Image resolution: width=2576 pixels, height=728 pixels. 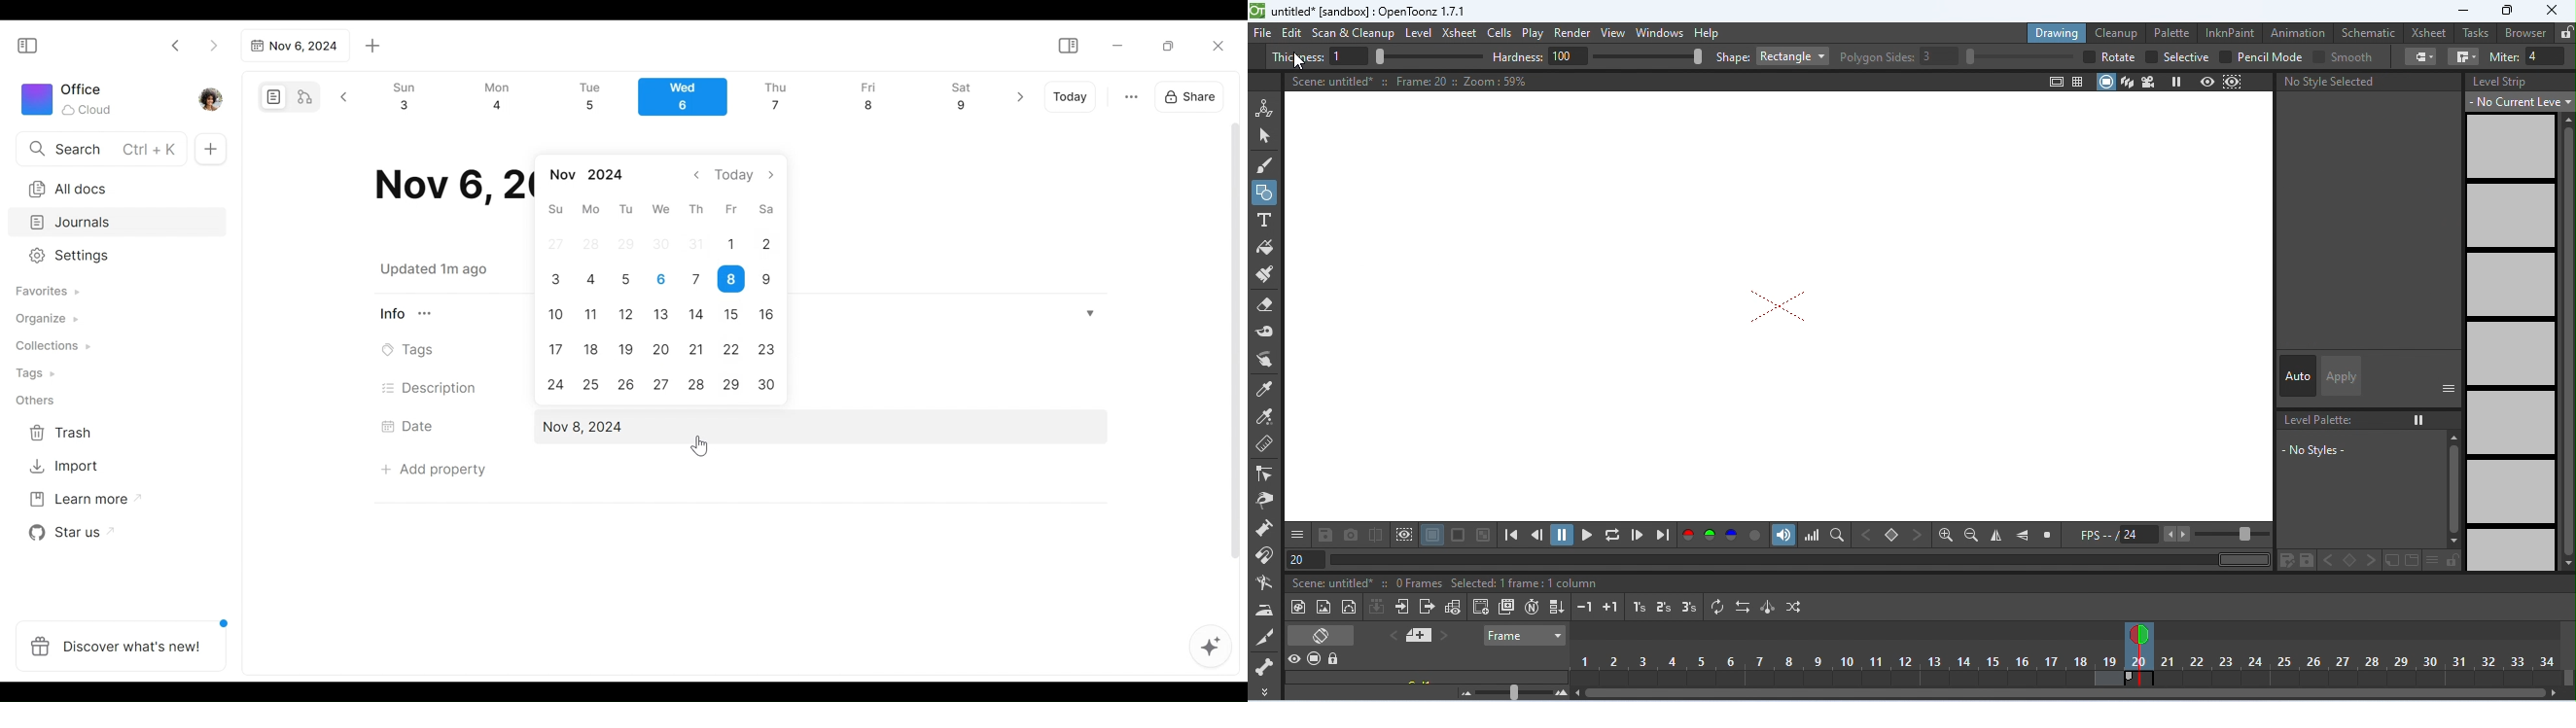 I want to click on selective, so click(x=2176, y=56).